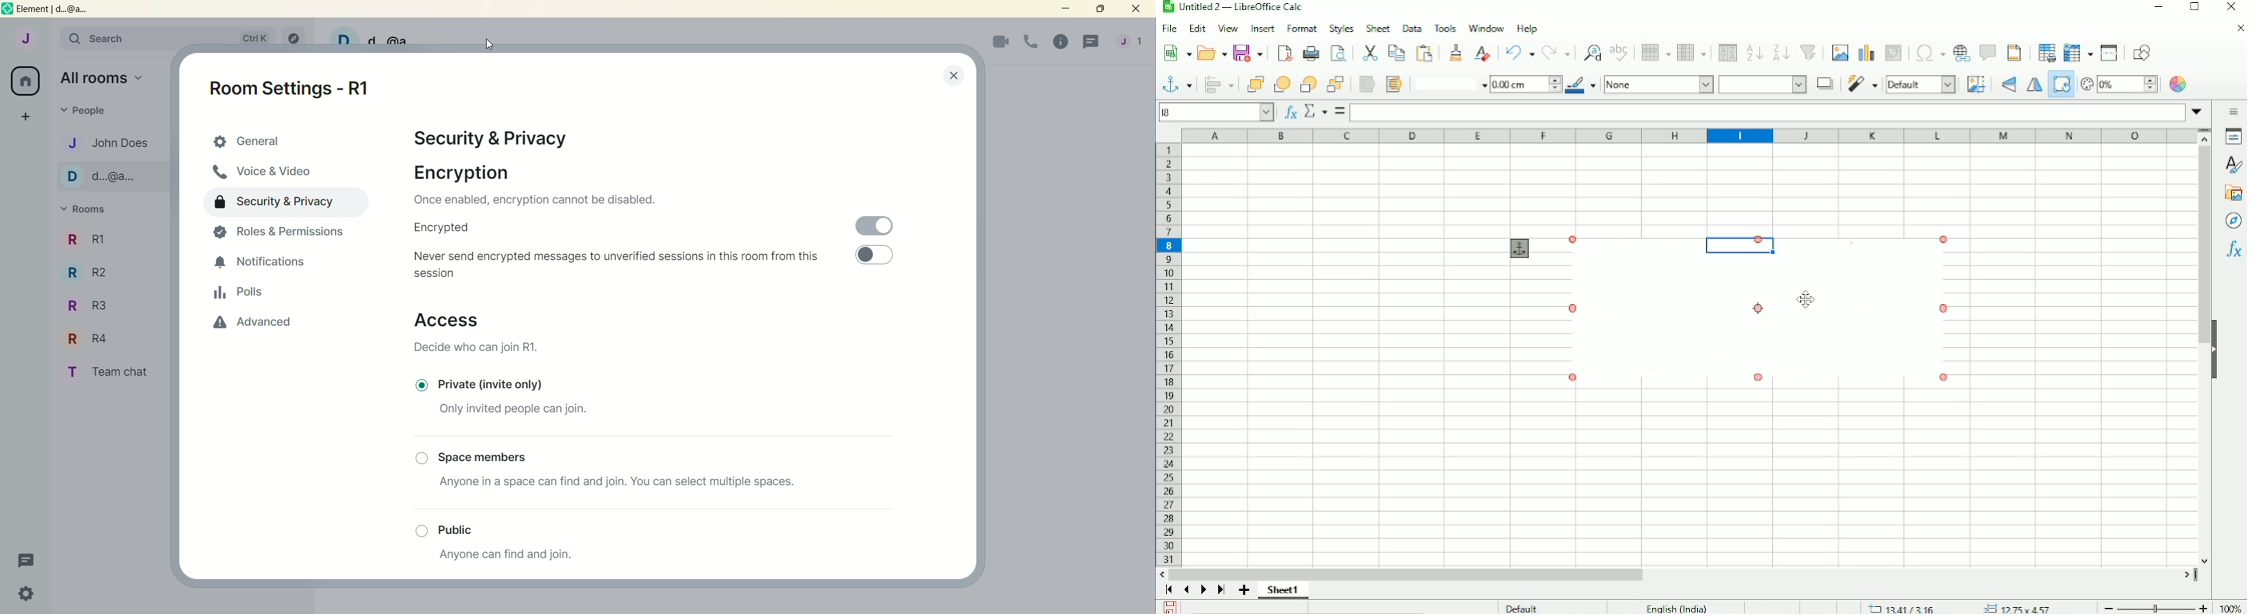 Image resolution: width=2268 pixels, height=616 pixels. I want to click on Format, so click(1301, 28).